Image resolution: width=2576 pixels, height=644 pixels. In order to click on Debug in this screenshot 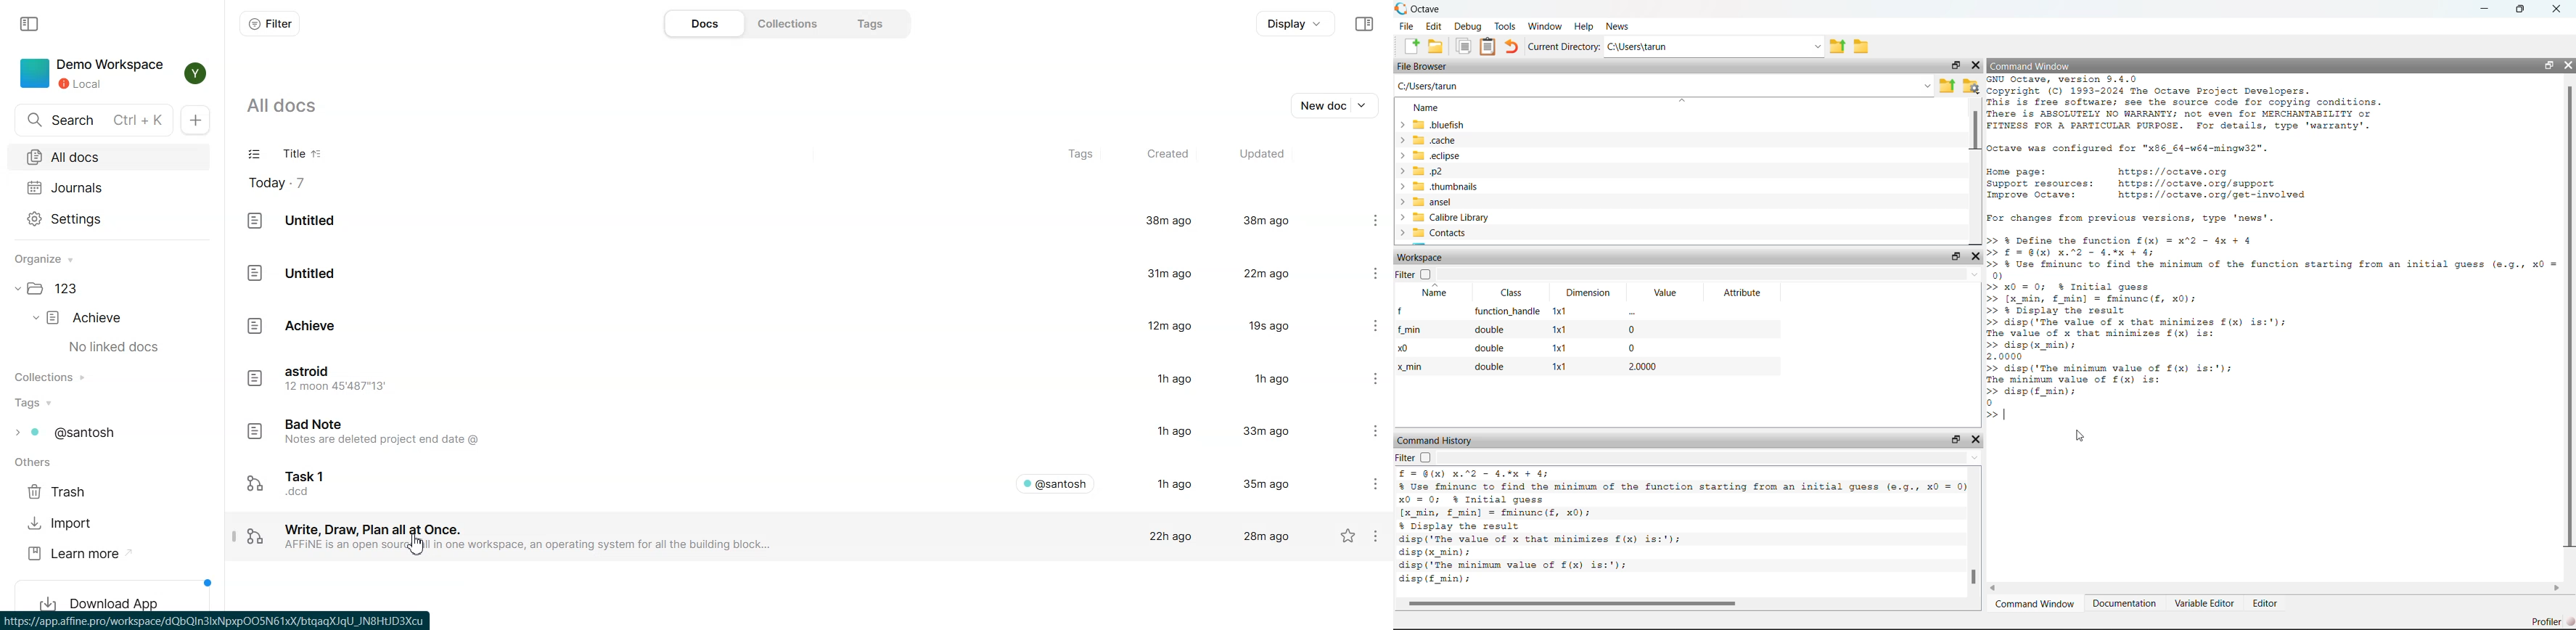, I will do `click(1467, 27)`.